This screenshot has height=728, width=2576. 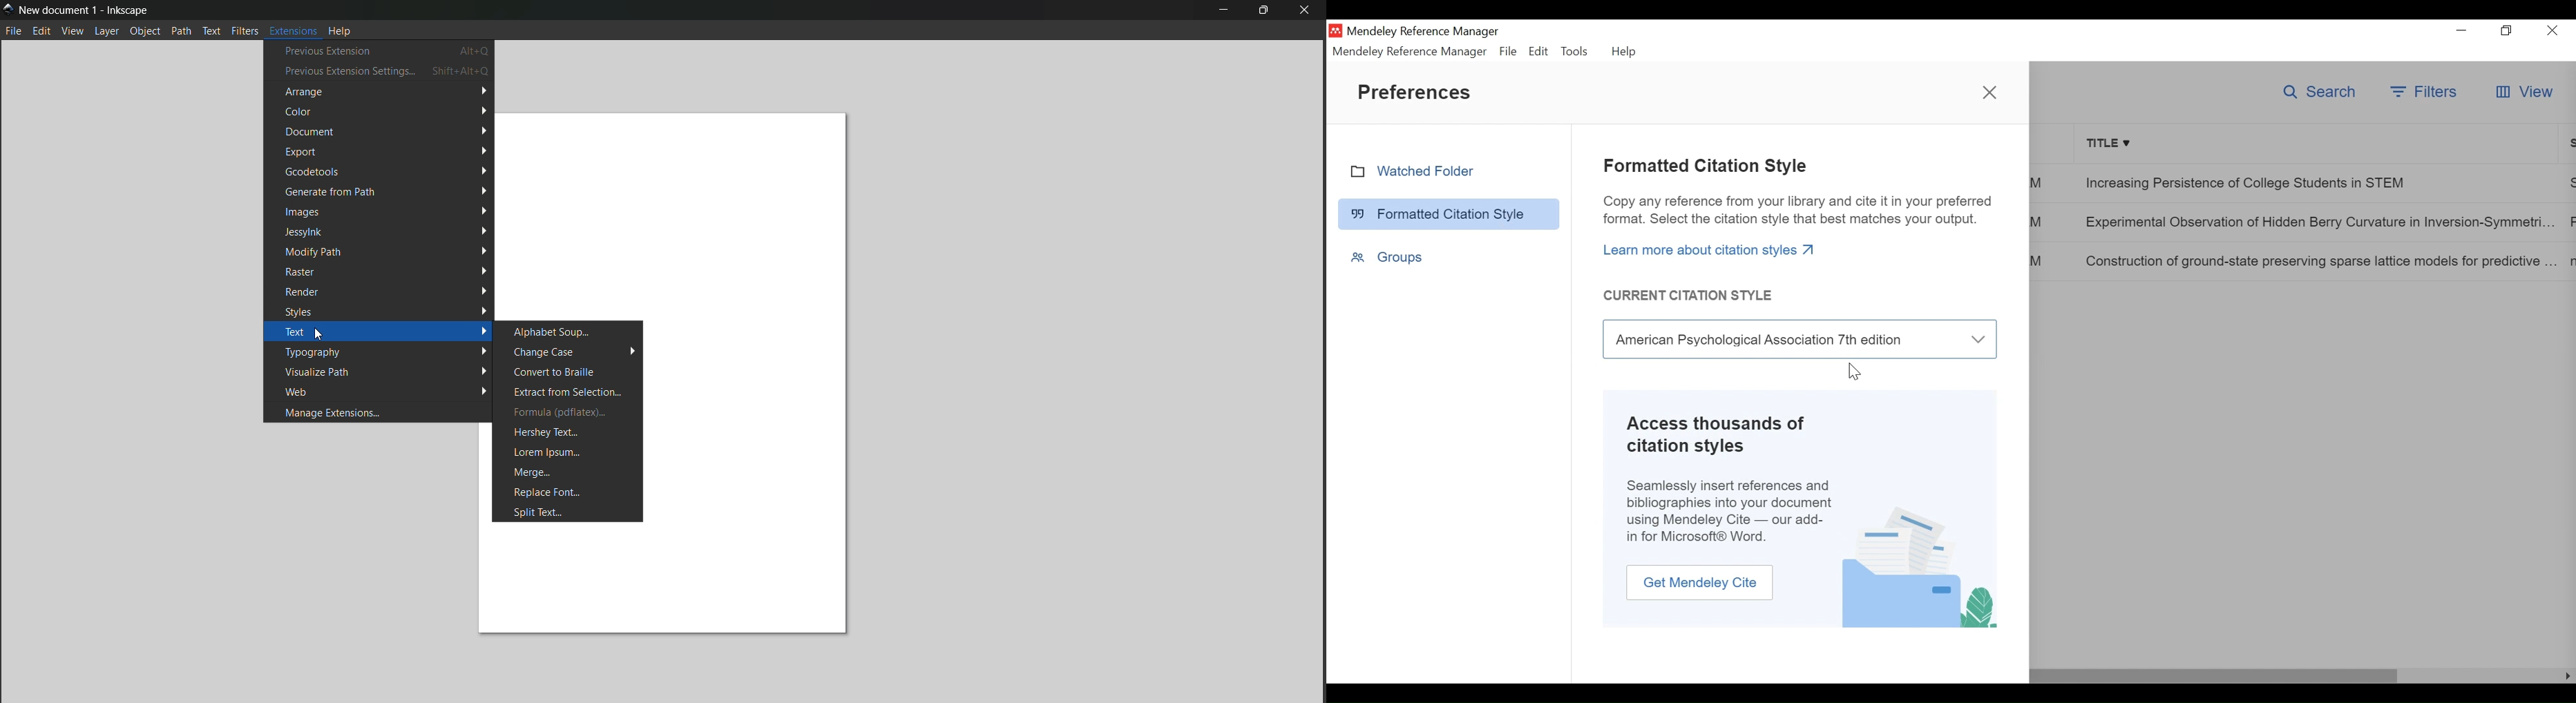 What do you see at coordinates (2552, 31) in the screenshot?
I see `Close` at bounding box center [2552, 31].